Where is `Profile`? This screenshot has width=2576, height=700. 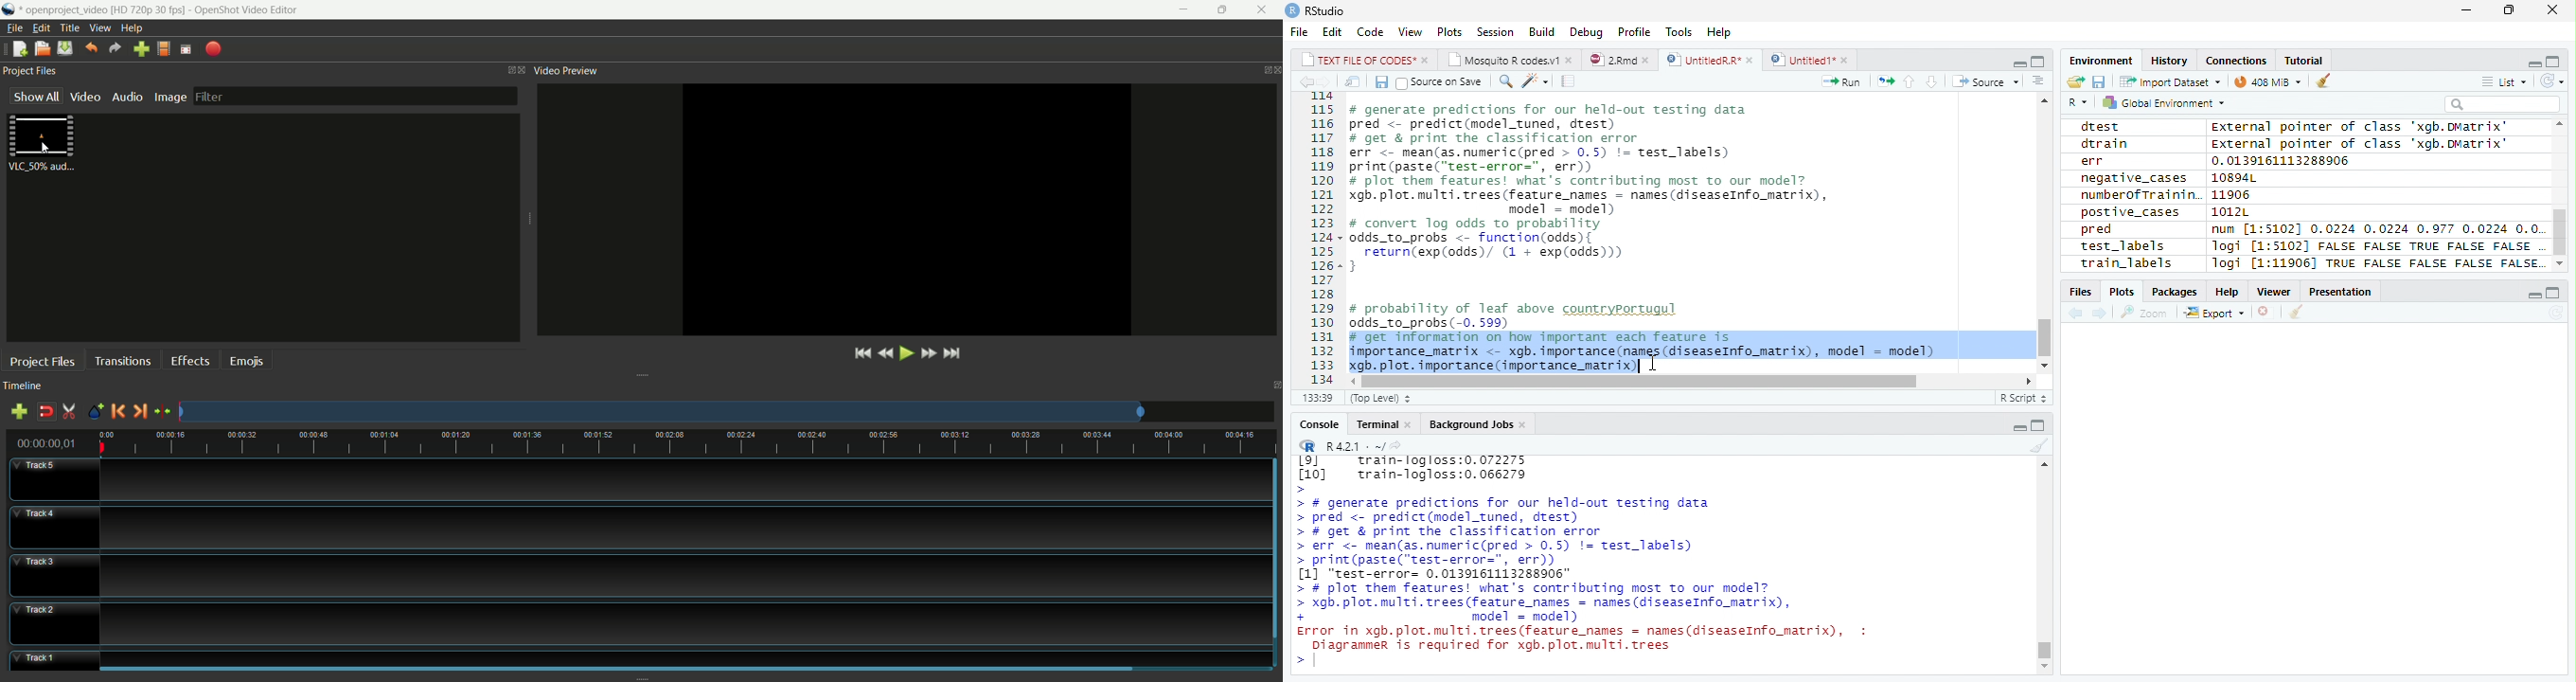 Profile is located at coordinates (1635, 31).